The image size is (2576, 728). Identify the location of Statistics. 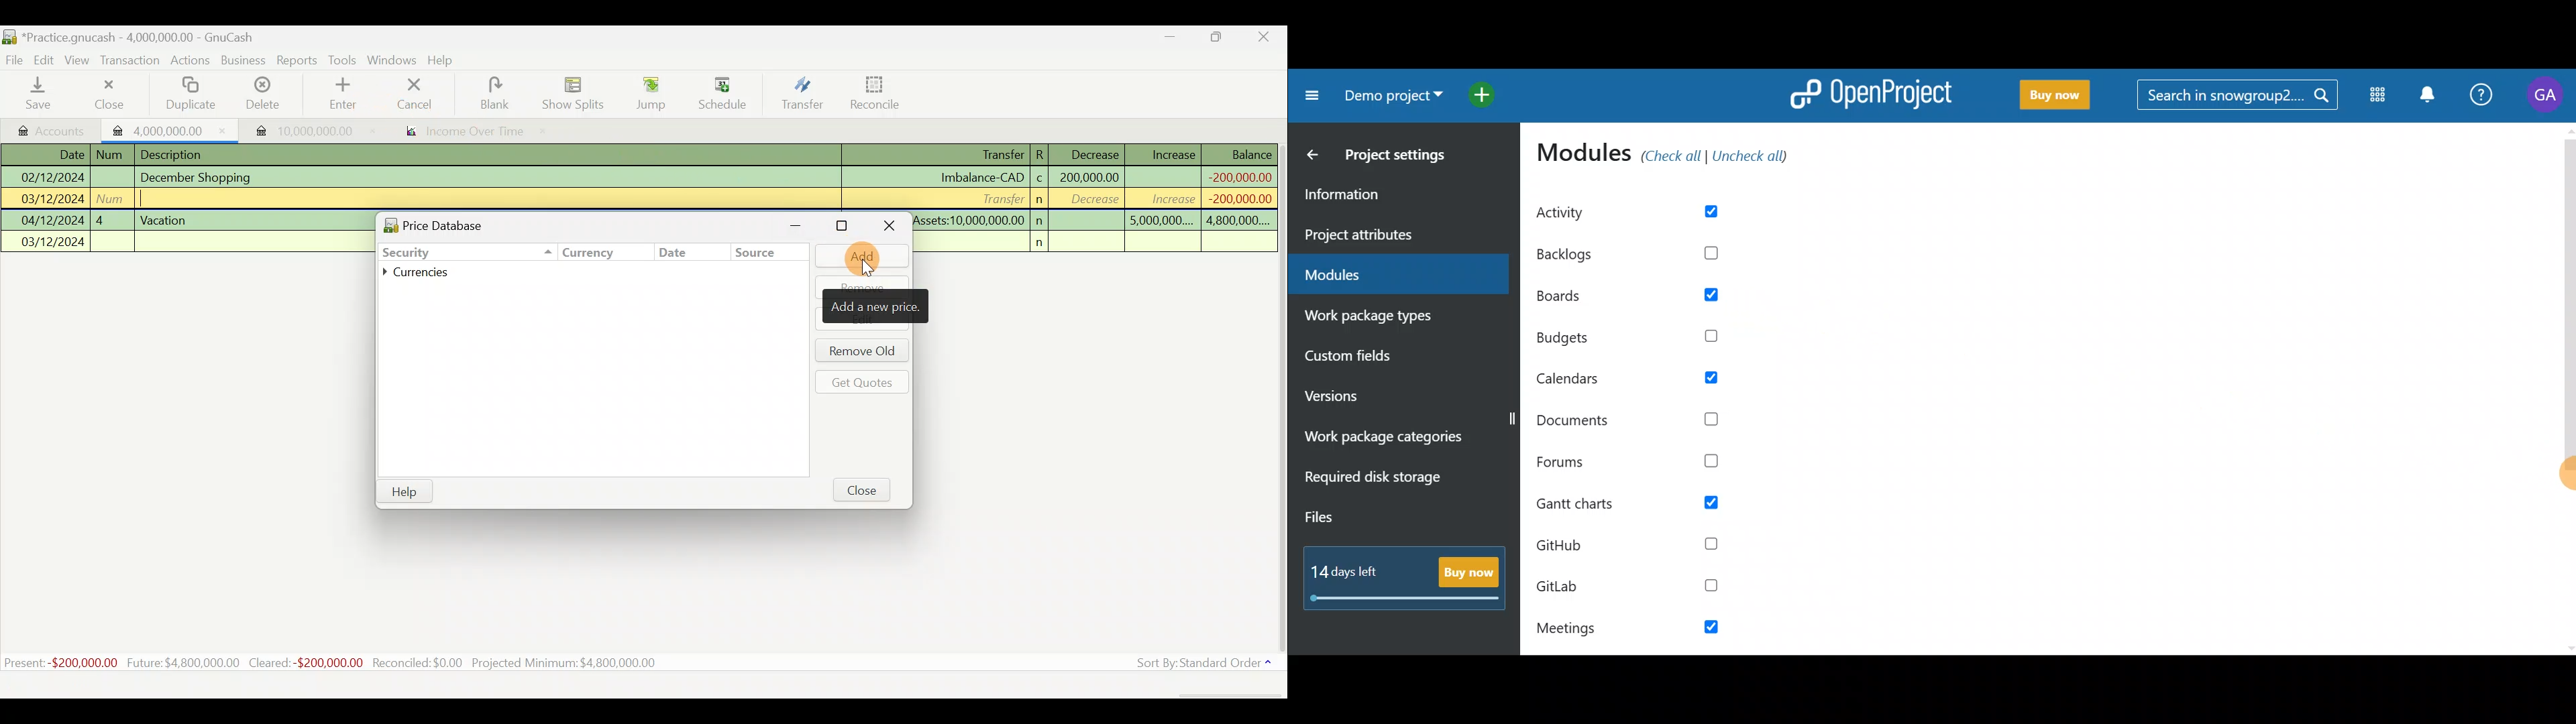
(353, 663).